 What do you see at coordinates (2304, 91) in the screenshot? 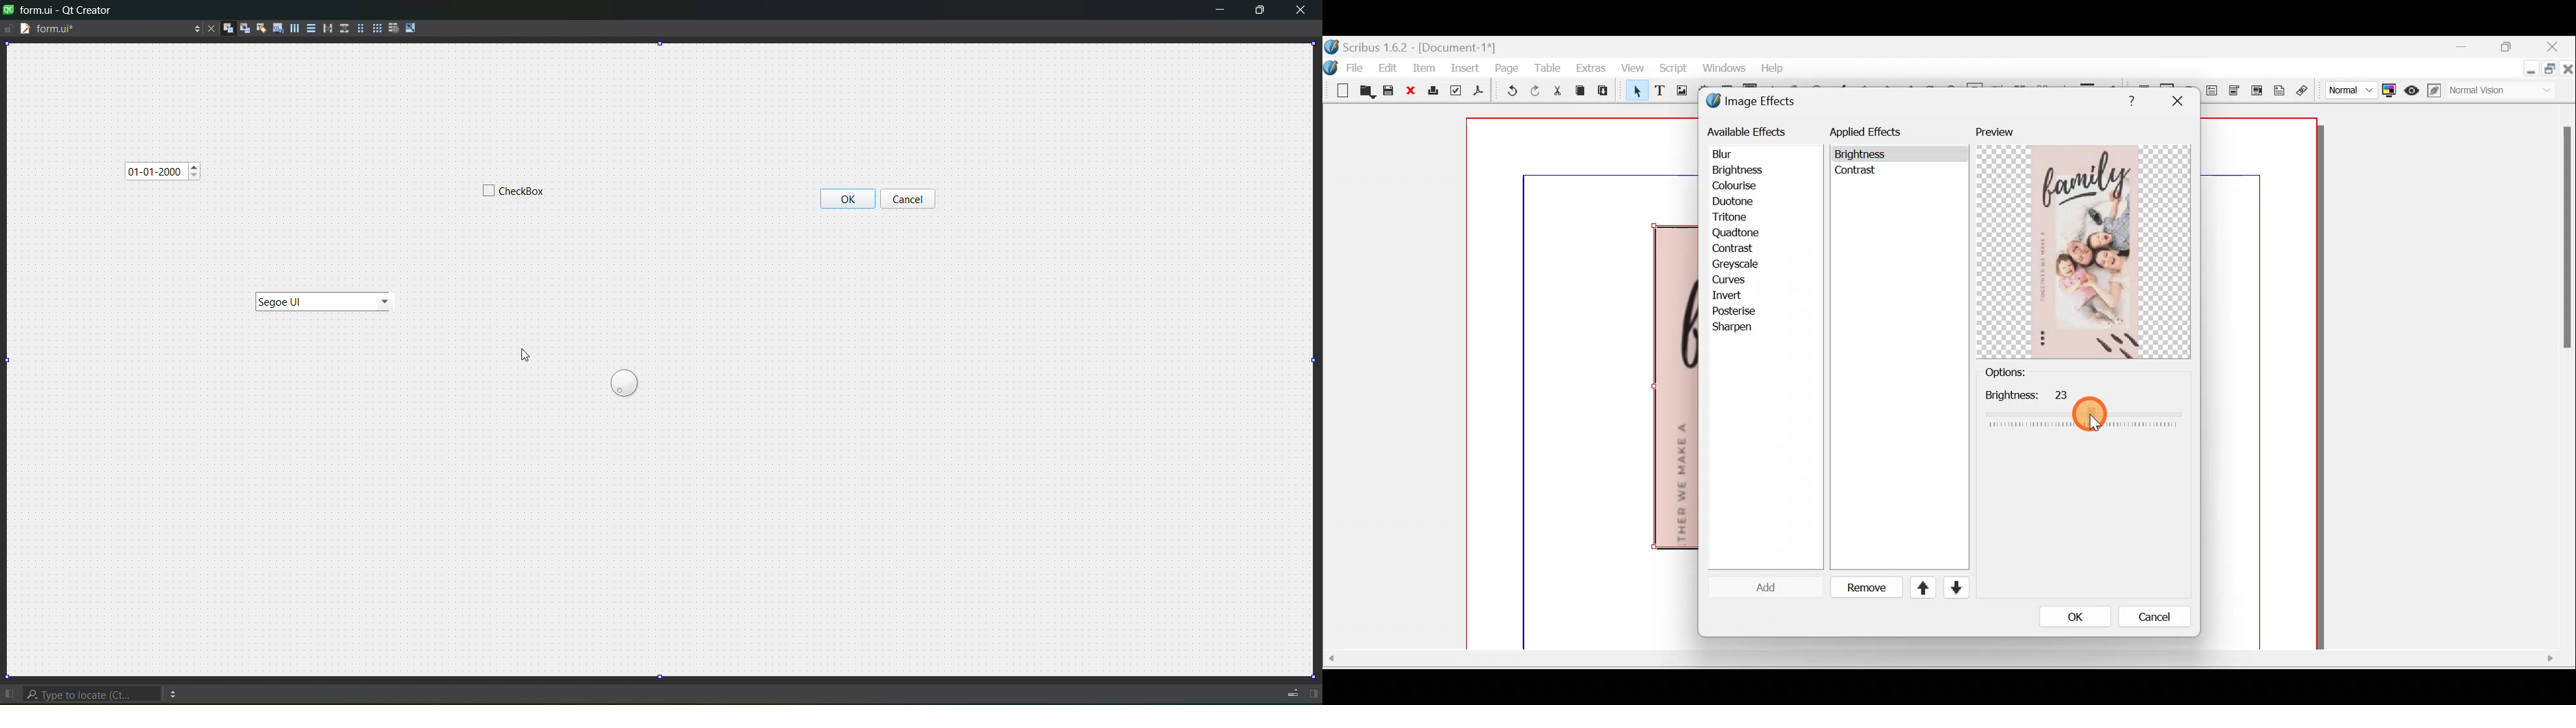
I see `Link annotation` at bounding box center [2304, 91].